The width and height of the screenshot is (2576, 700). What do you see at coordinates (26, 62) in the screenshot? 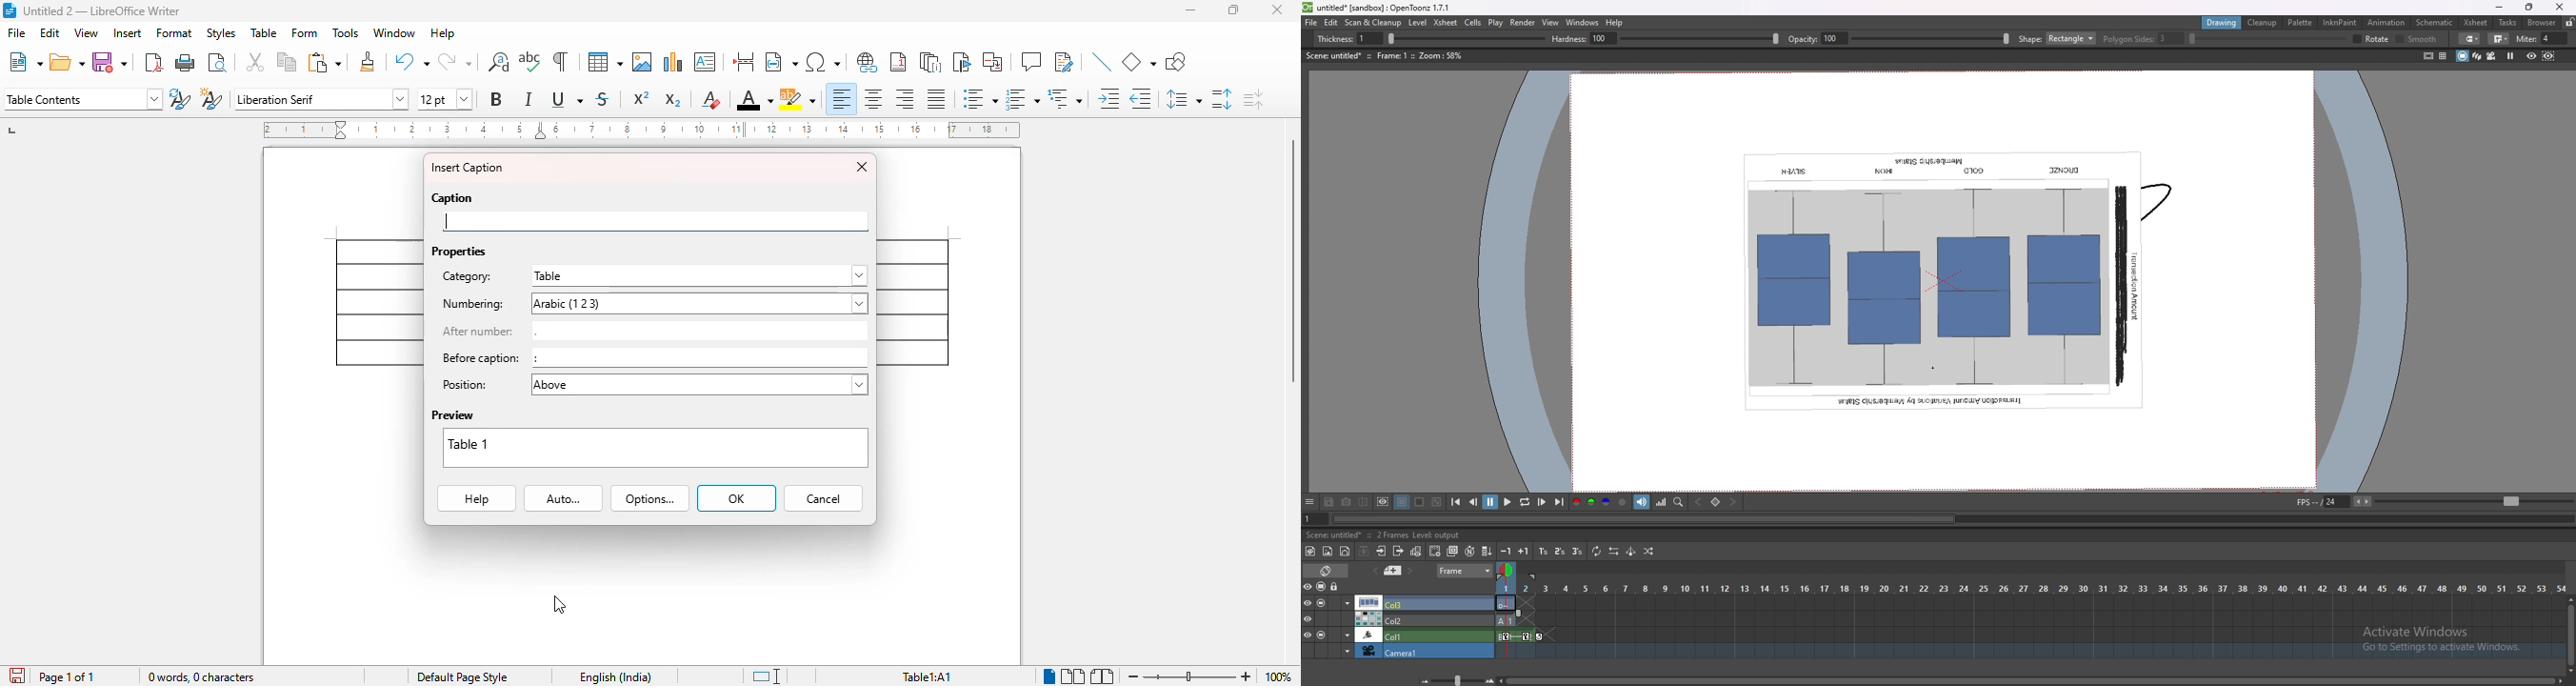
I see `new` at bounding box center [26, 62].